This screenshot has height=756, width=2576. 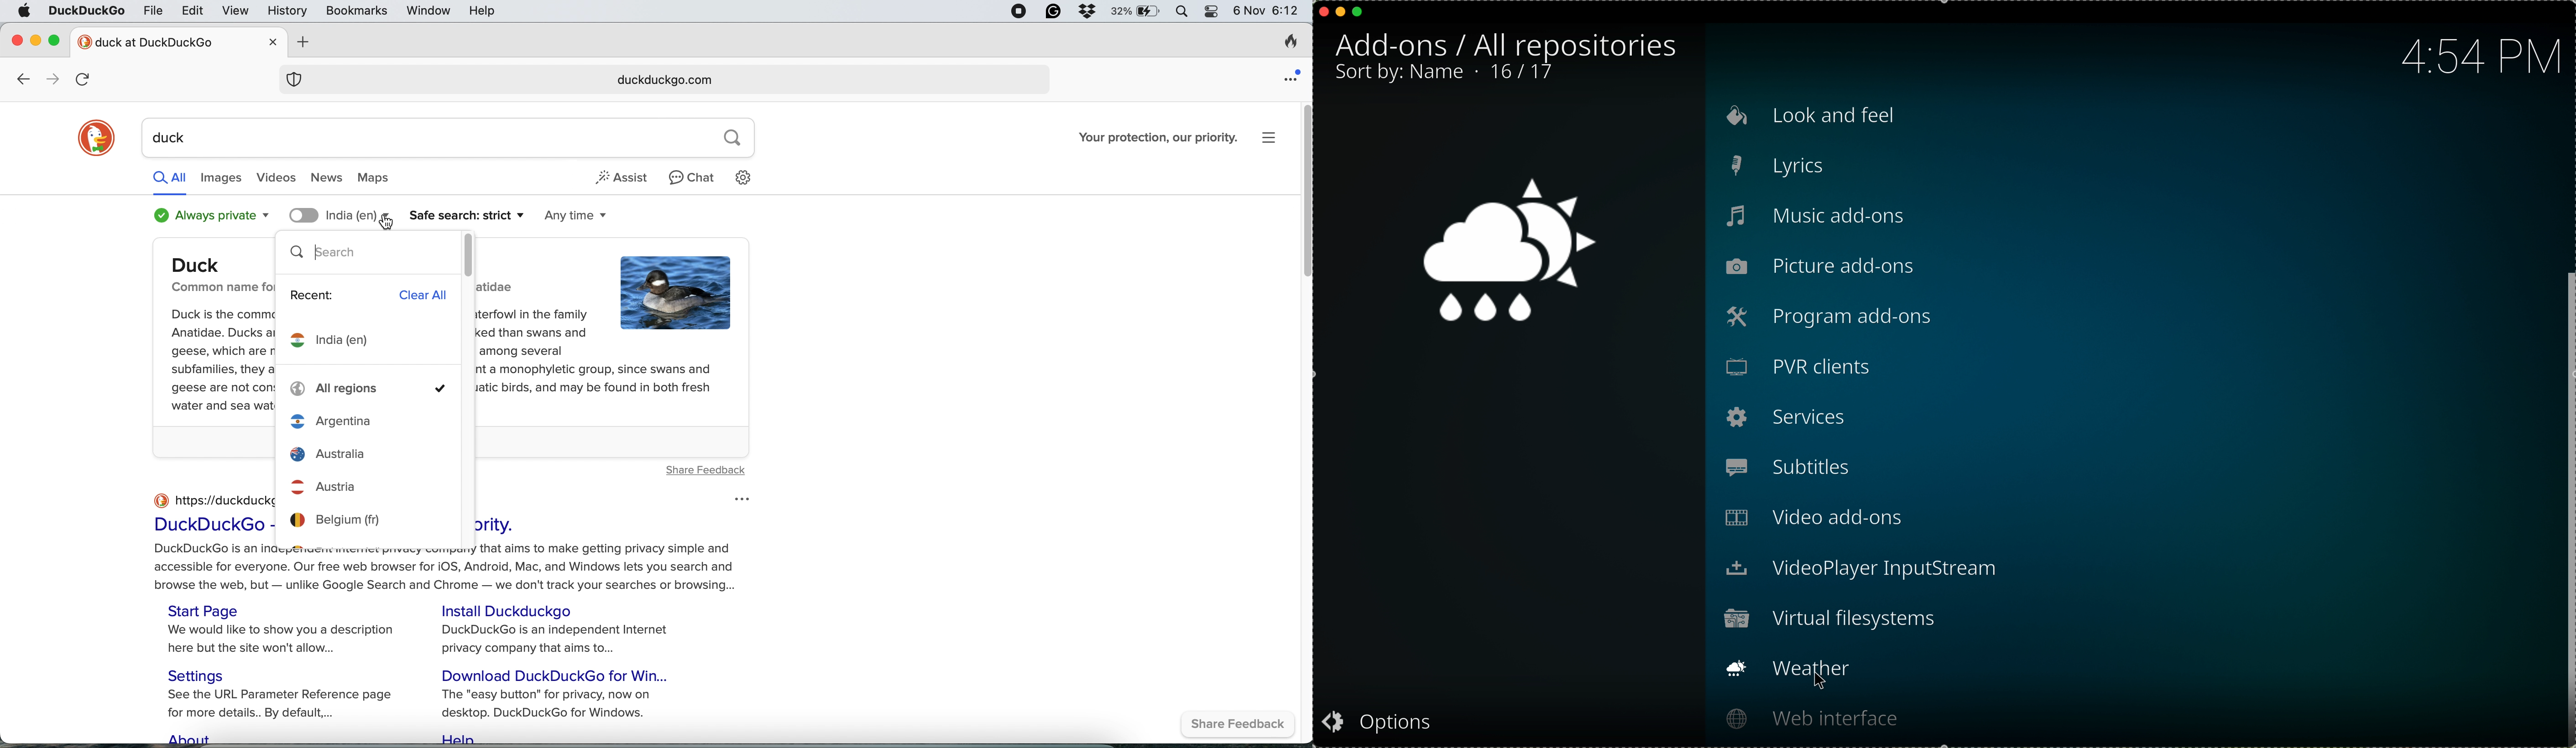 What do you see at coordinates (1265, 12) in the screenshot?
I see `6 Nov 6:12` at bounding box center [1265, 12].